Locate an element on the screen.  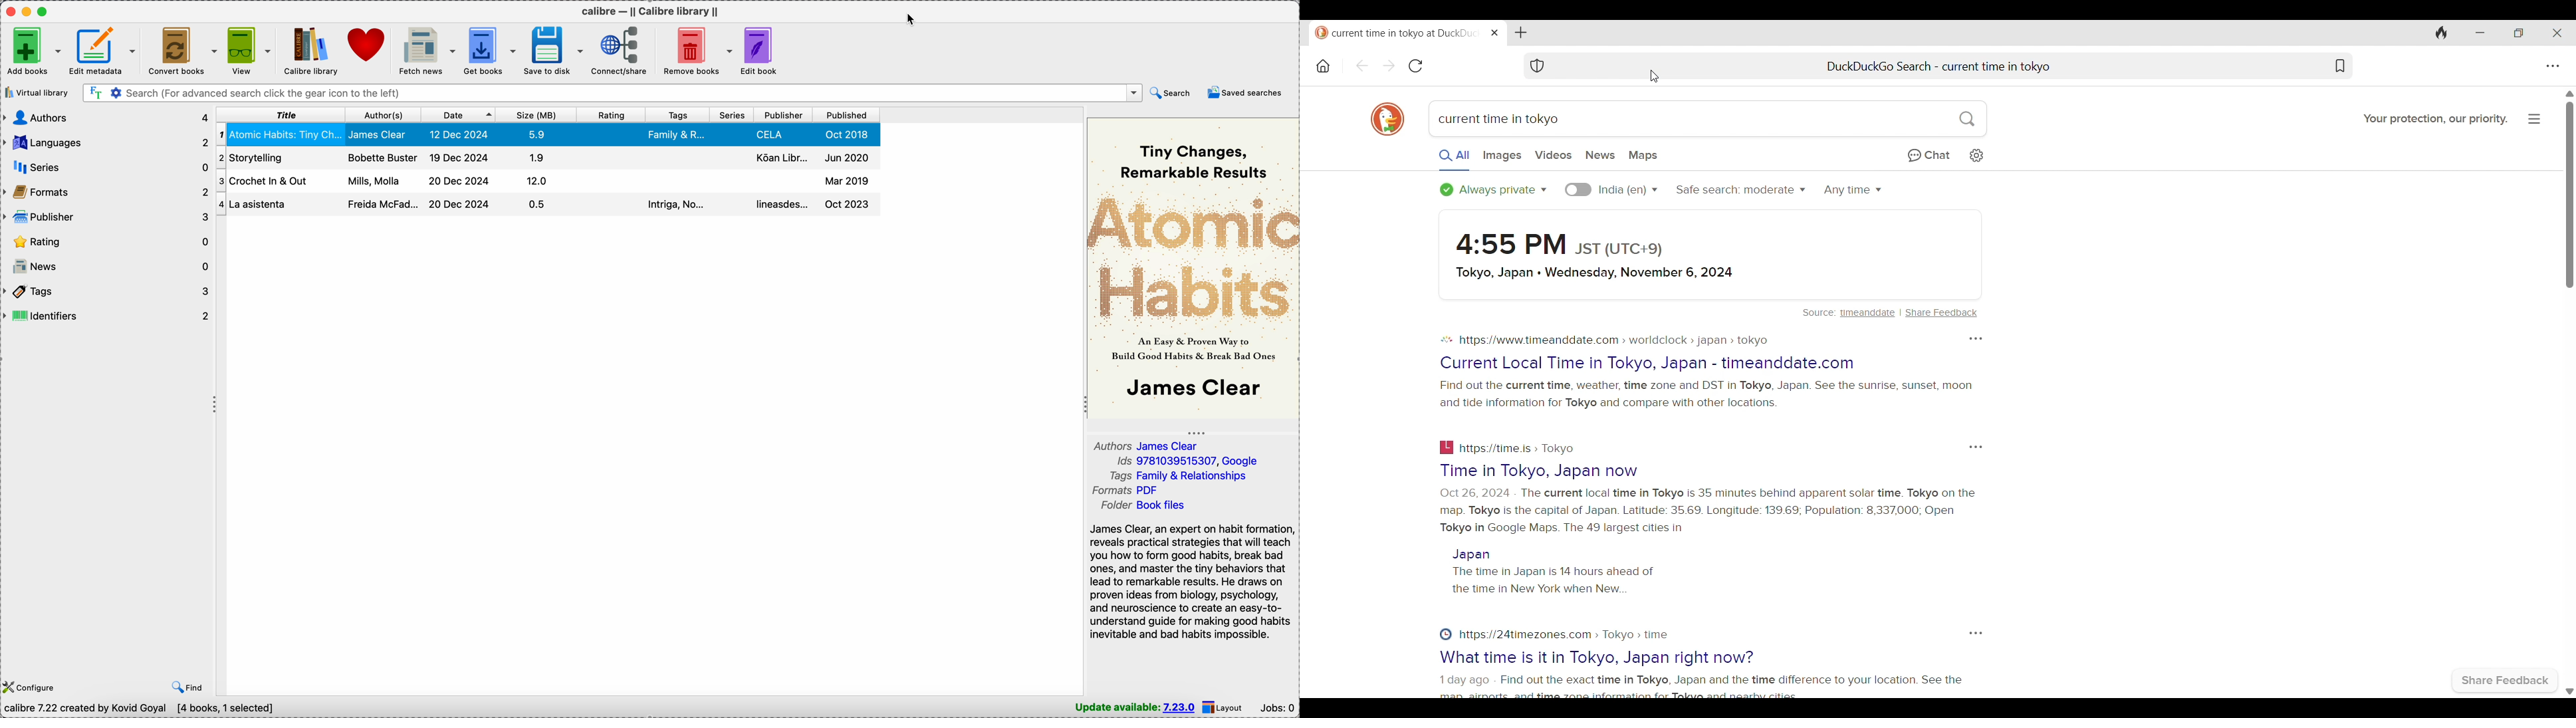
Language specific searches is located at coordinates (1578, 189).